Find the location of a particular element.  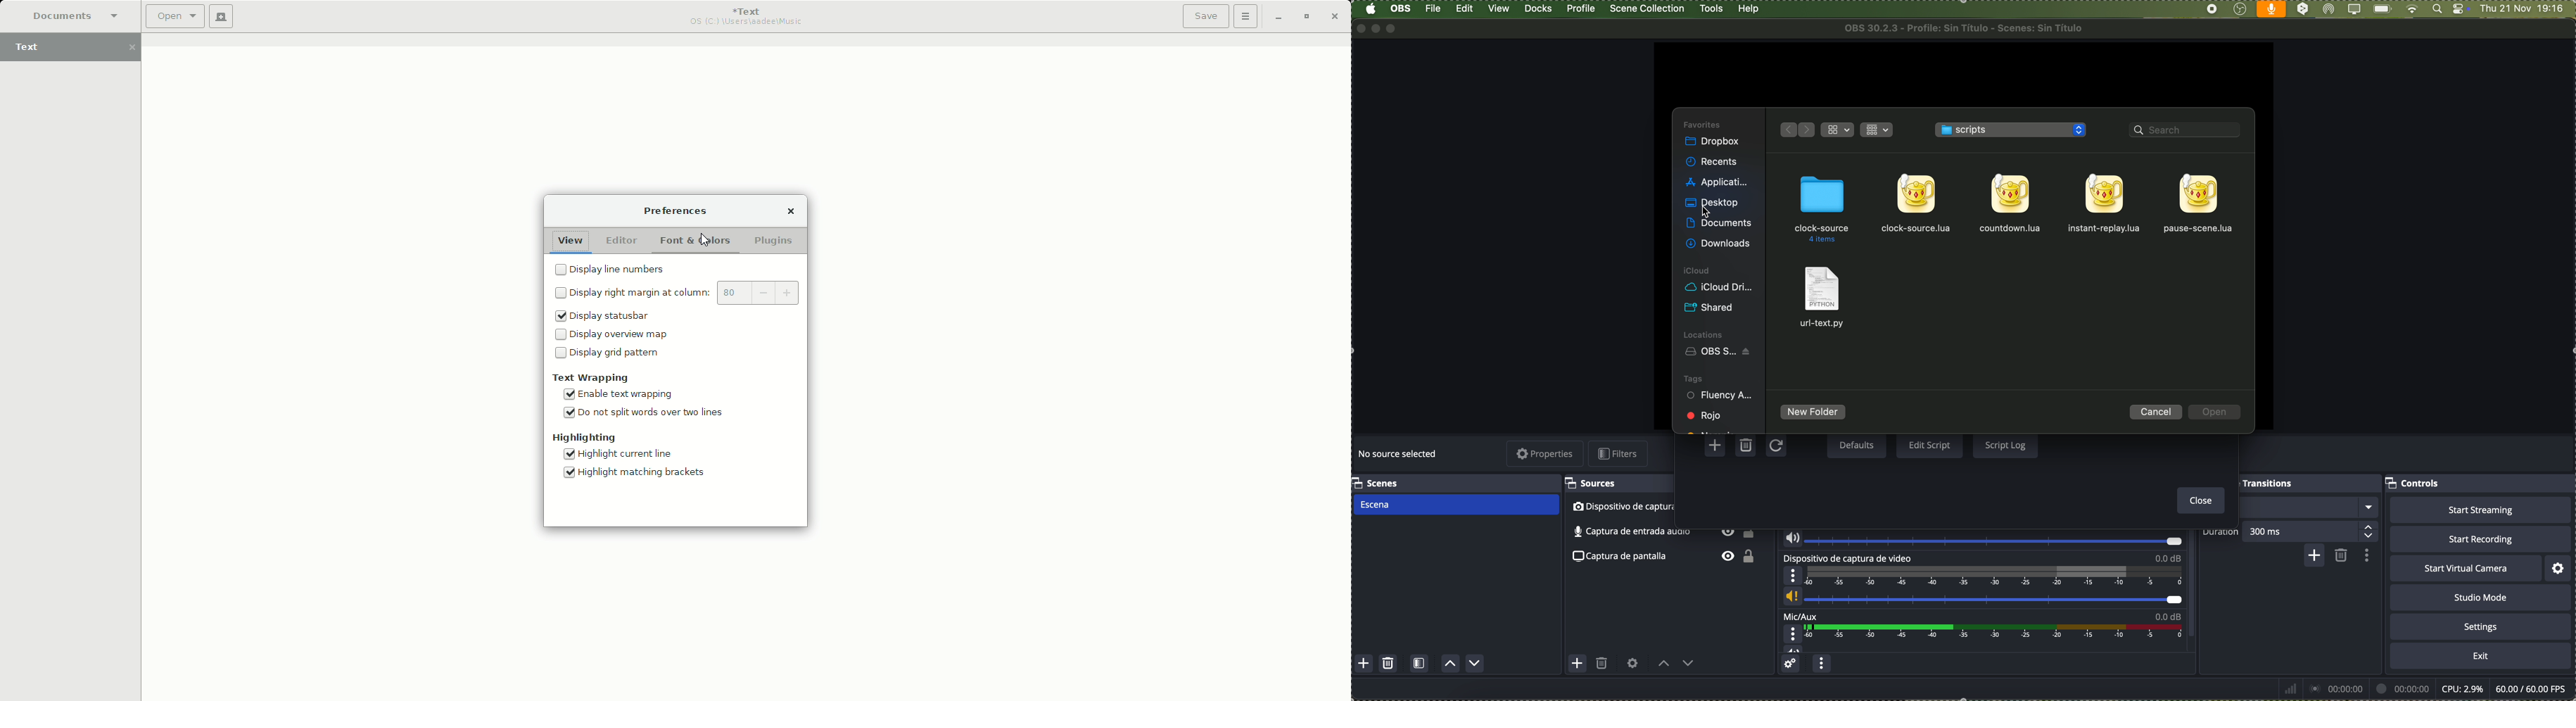

move source down is located at coordinates (1687, 665).